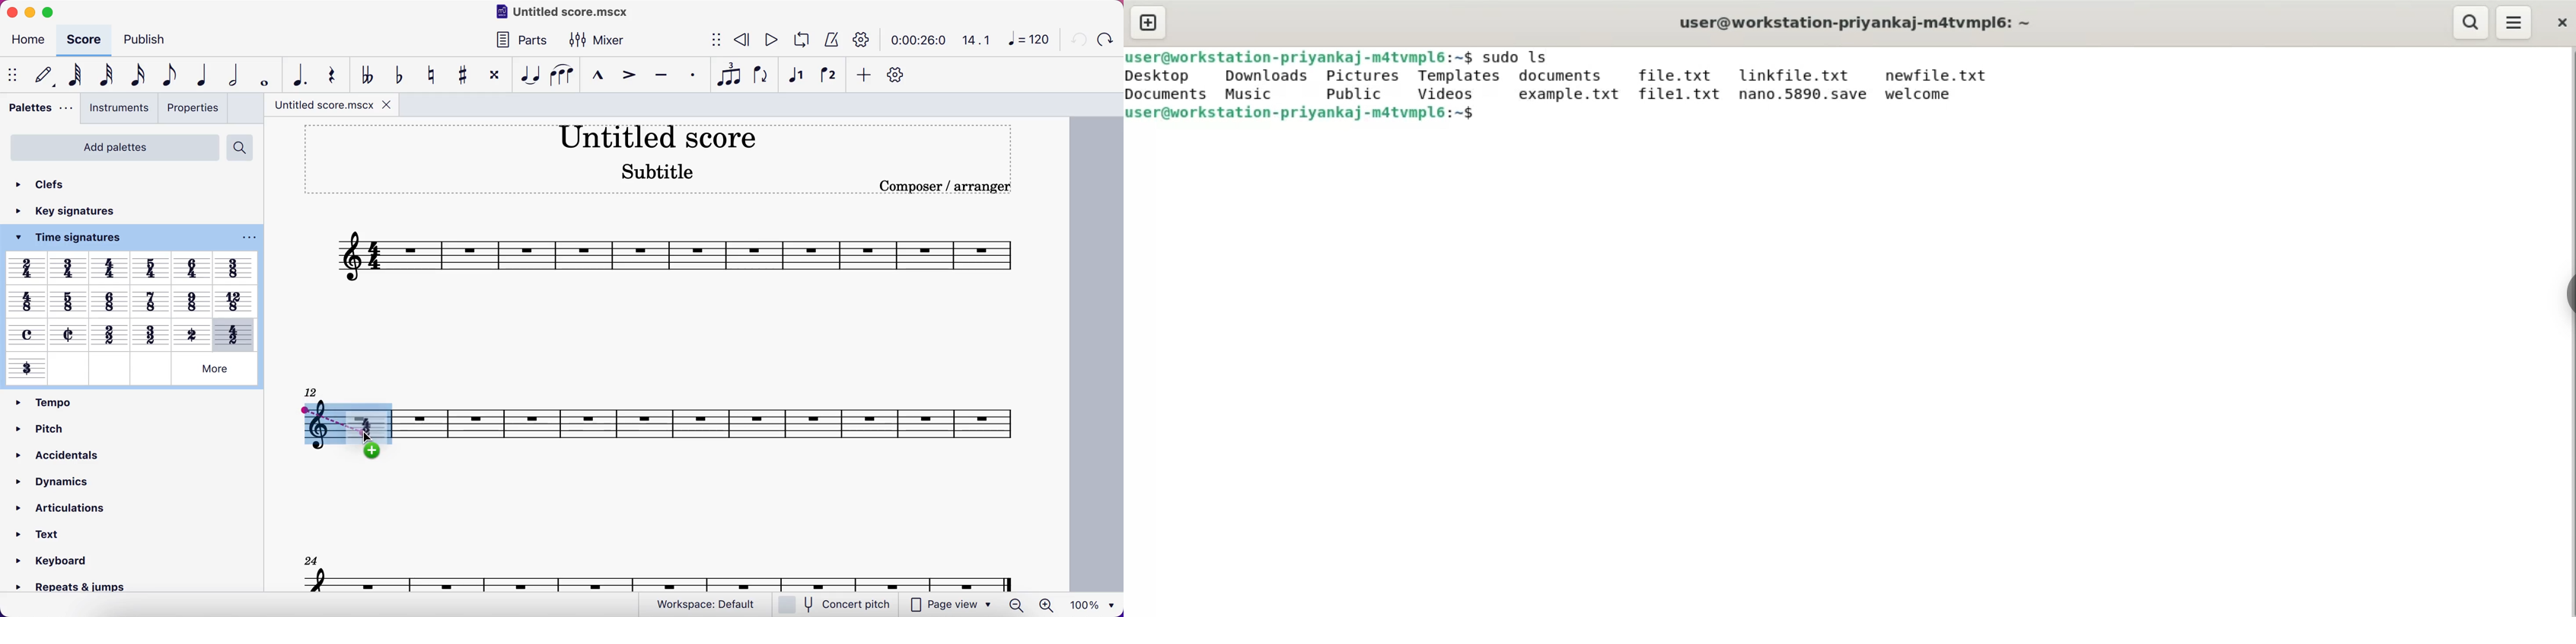 The height and width of the screenshot is (644, 2576). Describe the element at coordinates (80, 240) in the screenshot. I see `time signatures` at that location.